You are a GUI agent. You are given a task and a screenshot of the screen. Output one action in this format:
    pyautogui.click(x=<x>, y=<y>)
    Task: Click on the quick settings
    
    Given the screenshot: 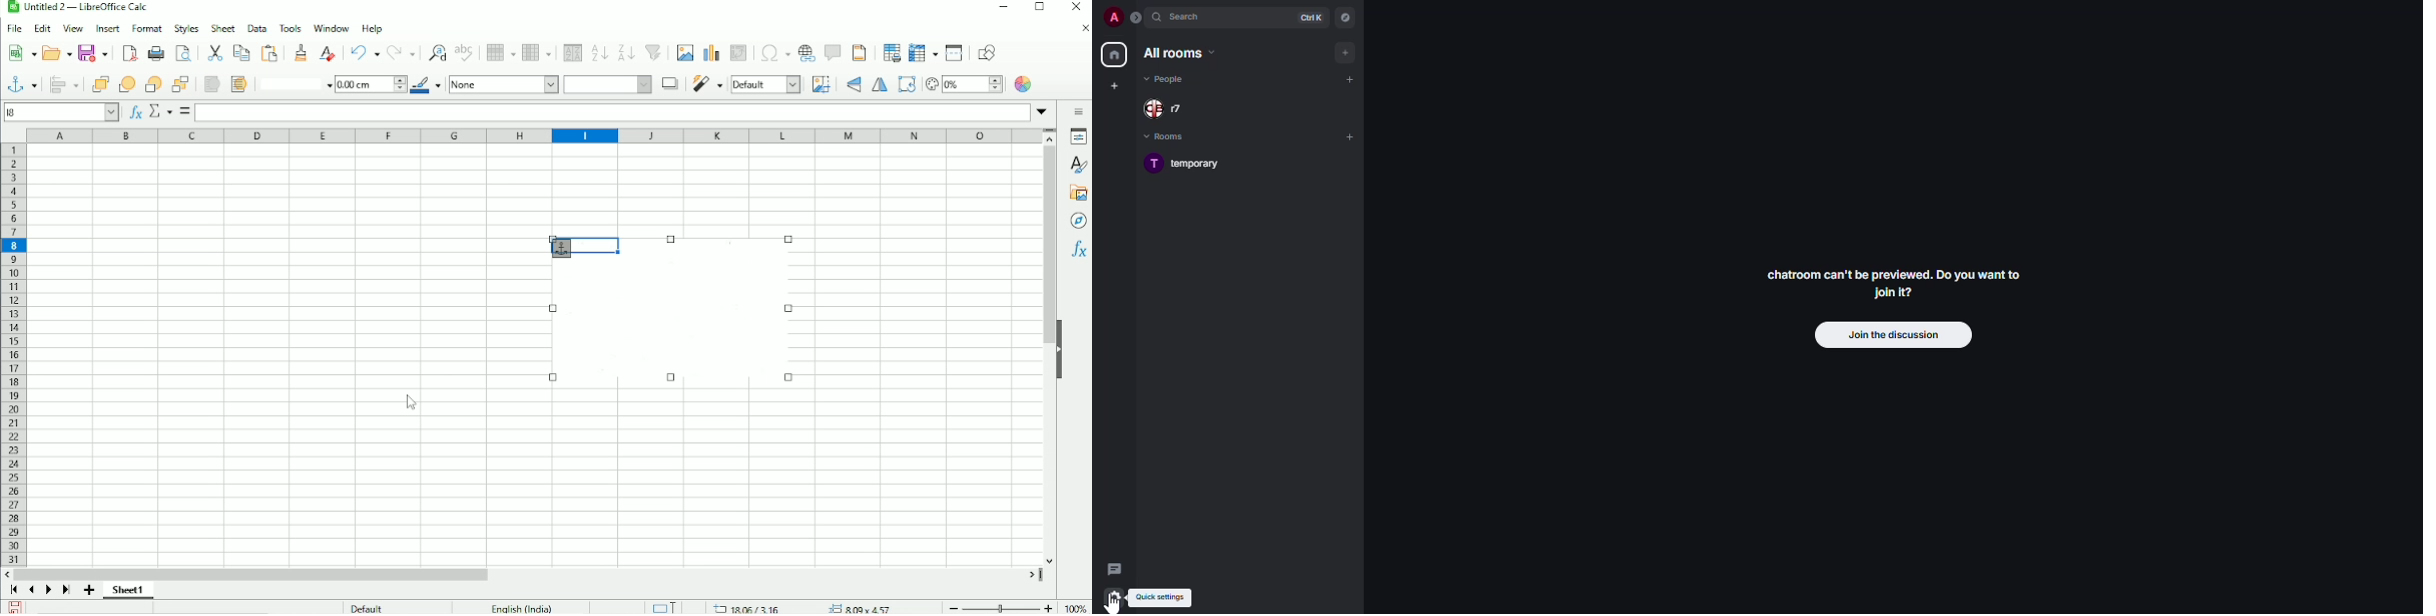 What is the action you would take?
    pyautogui.click(x=1160, y=596)
    